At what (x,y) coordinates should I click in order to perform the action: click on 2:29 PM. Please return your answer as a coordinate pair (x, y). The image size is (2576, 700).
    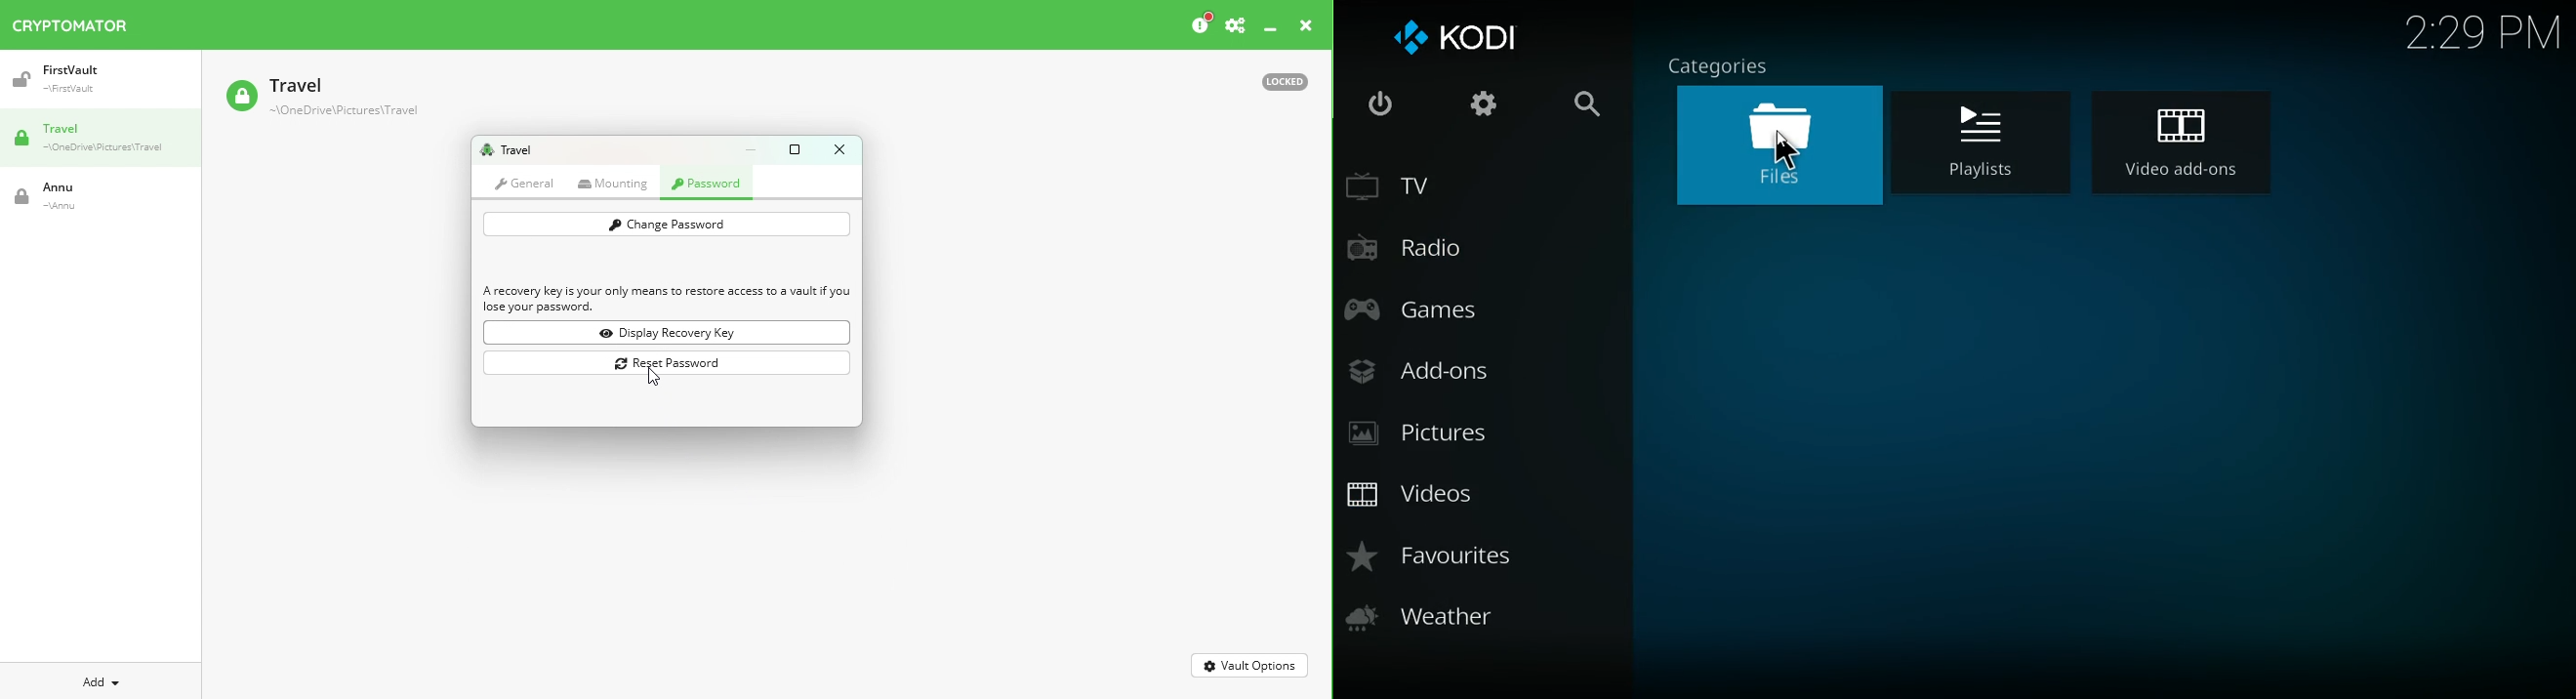
    Looking at the image, I should click on (2483, 33).